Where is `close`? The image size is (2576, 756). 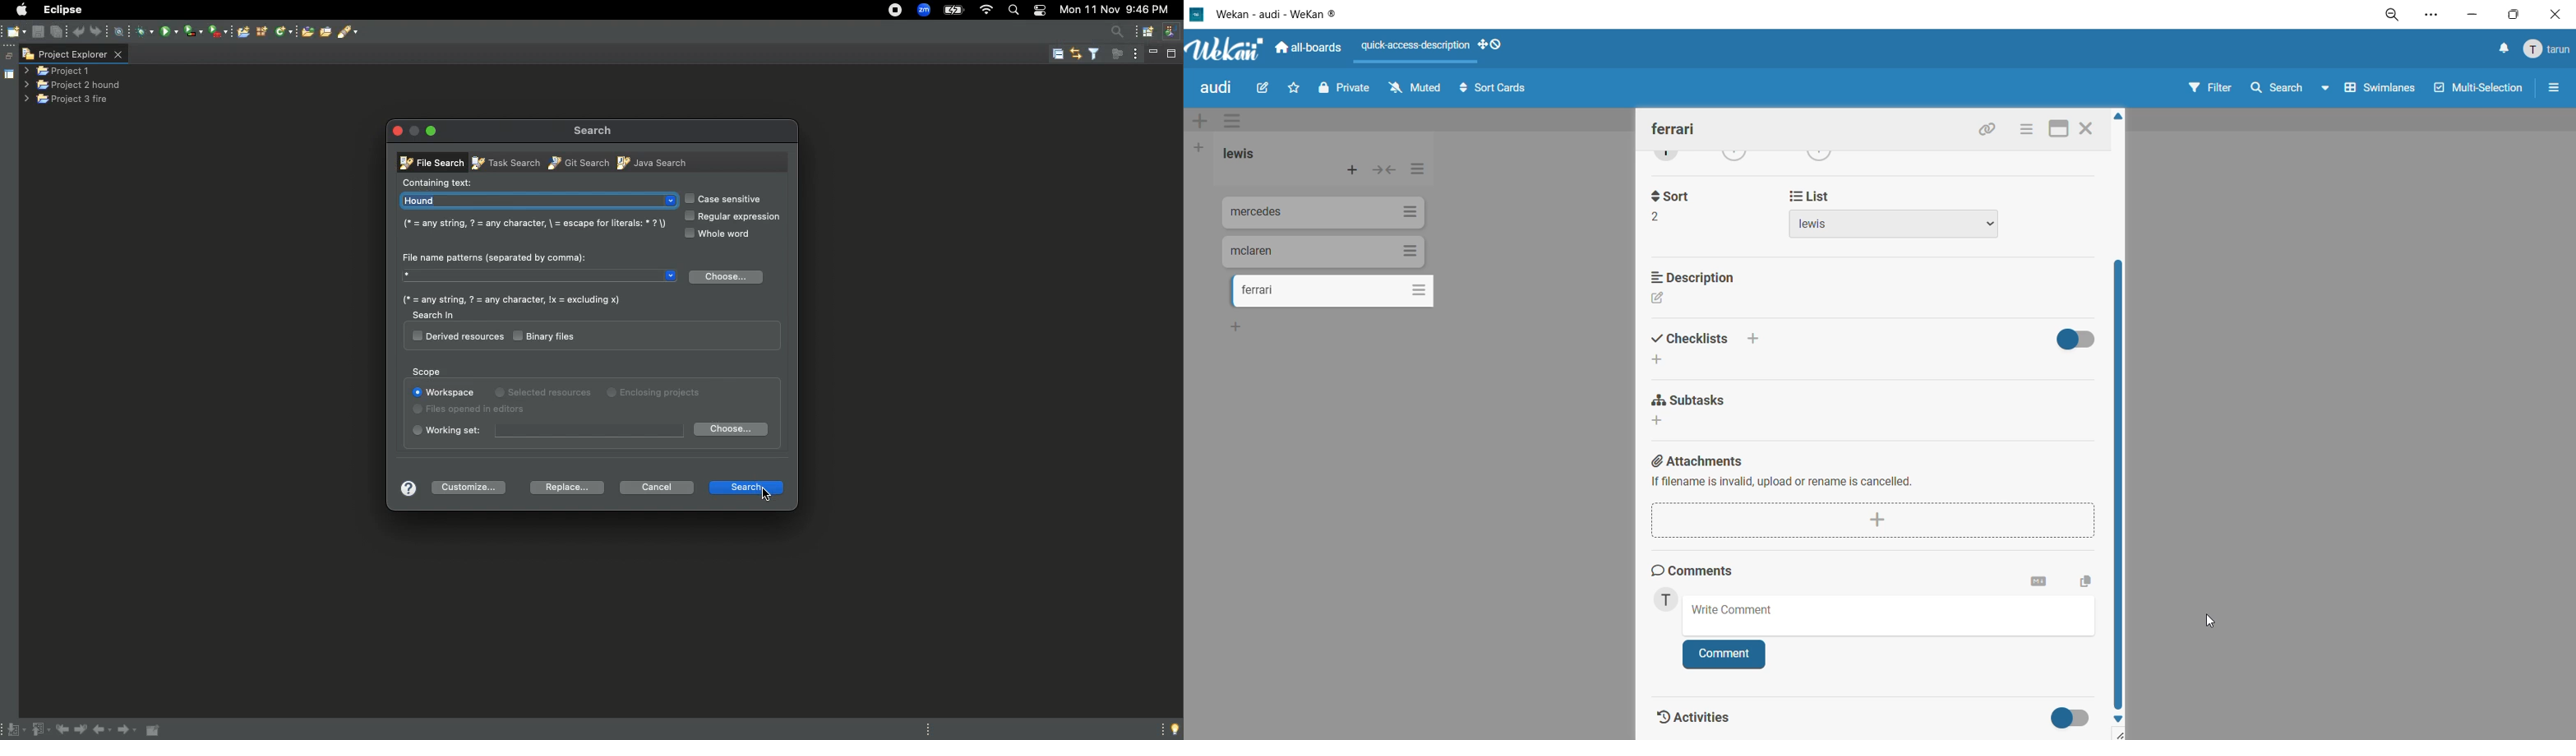 close is located at coordinates (2553, 14).